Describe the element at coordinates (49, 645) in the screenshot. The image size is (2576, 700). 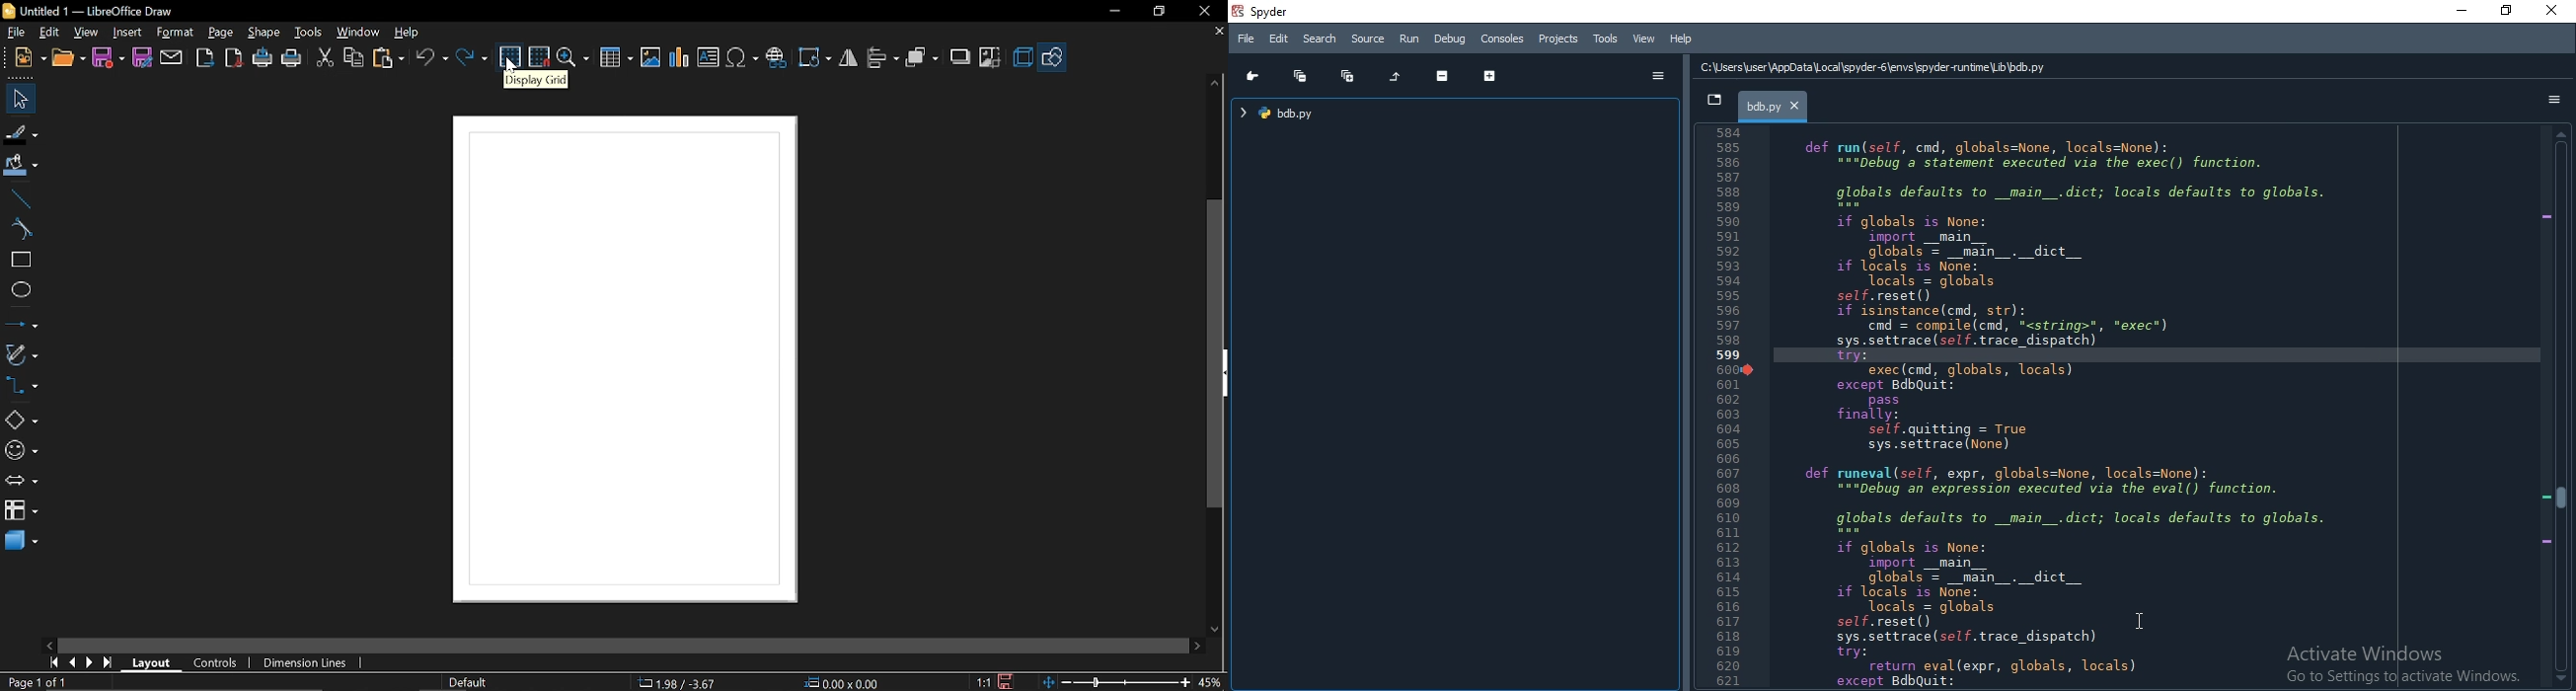
I see `move left` at that location.